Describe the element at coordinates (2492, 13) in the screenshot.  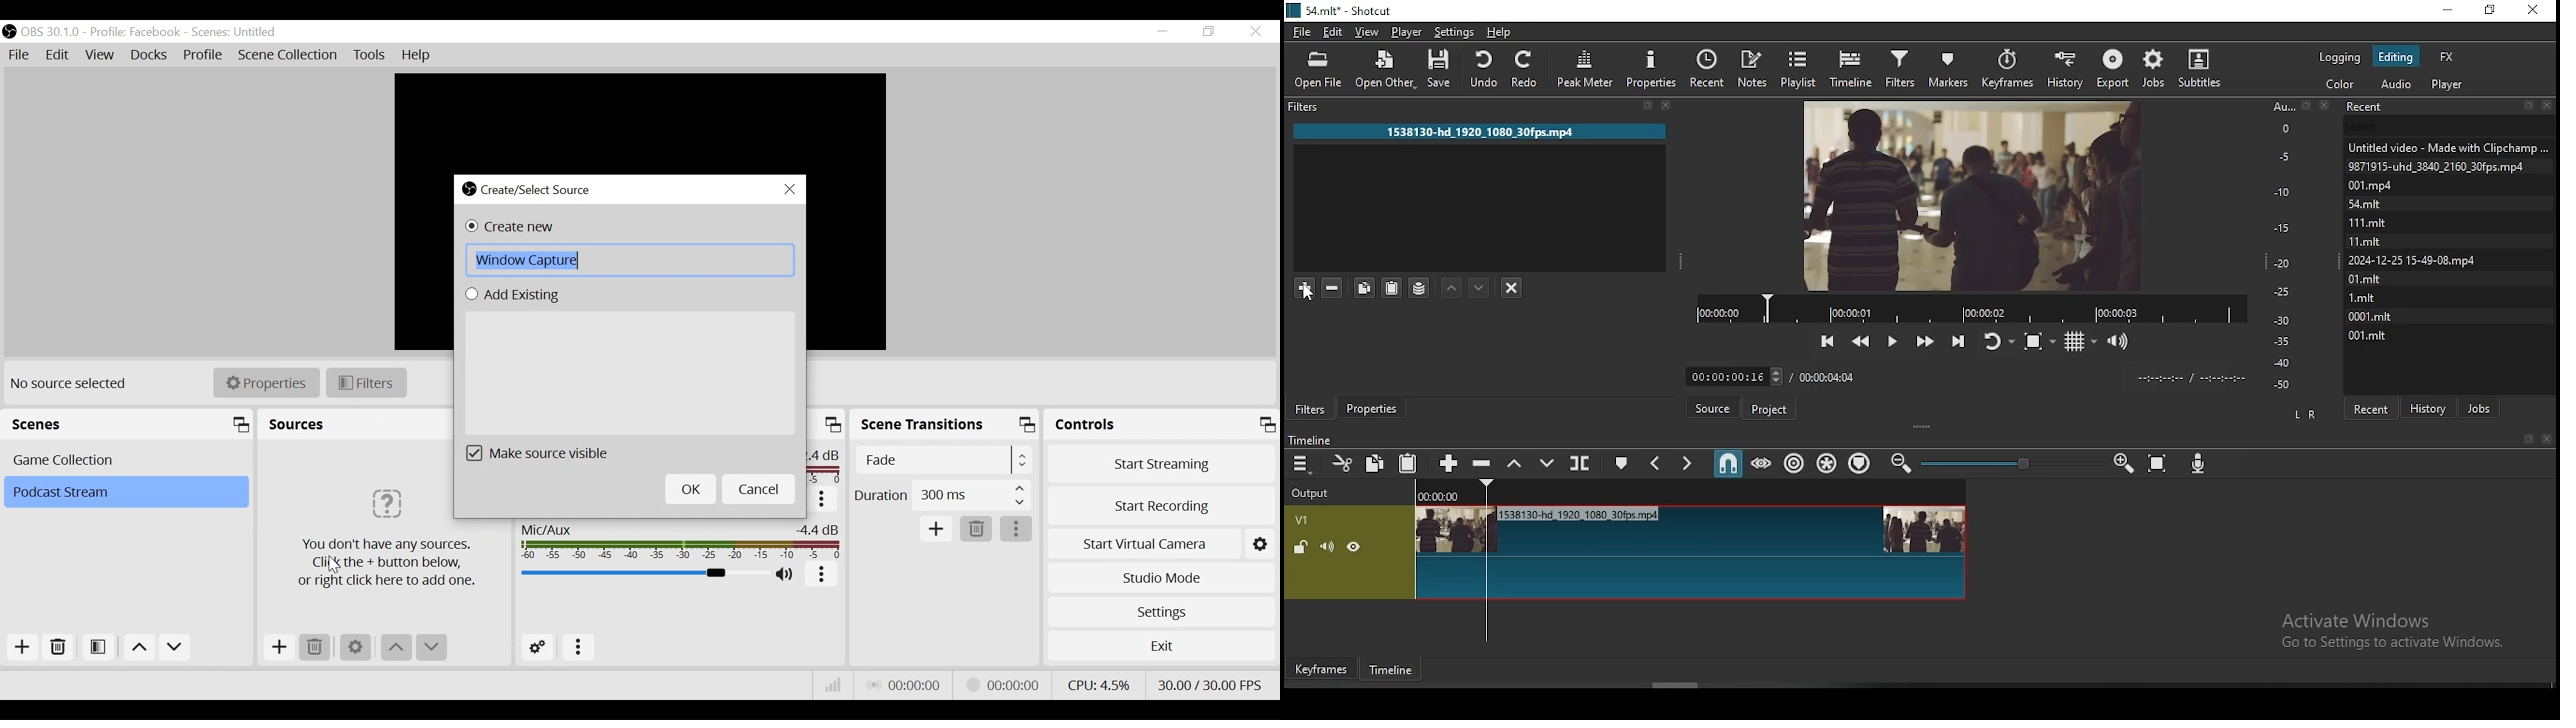
I see `restore` at that location.